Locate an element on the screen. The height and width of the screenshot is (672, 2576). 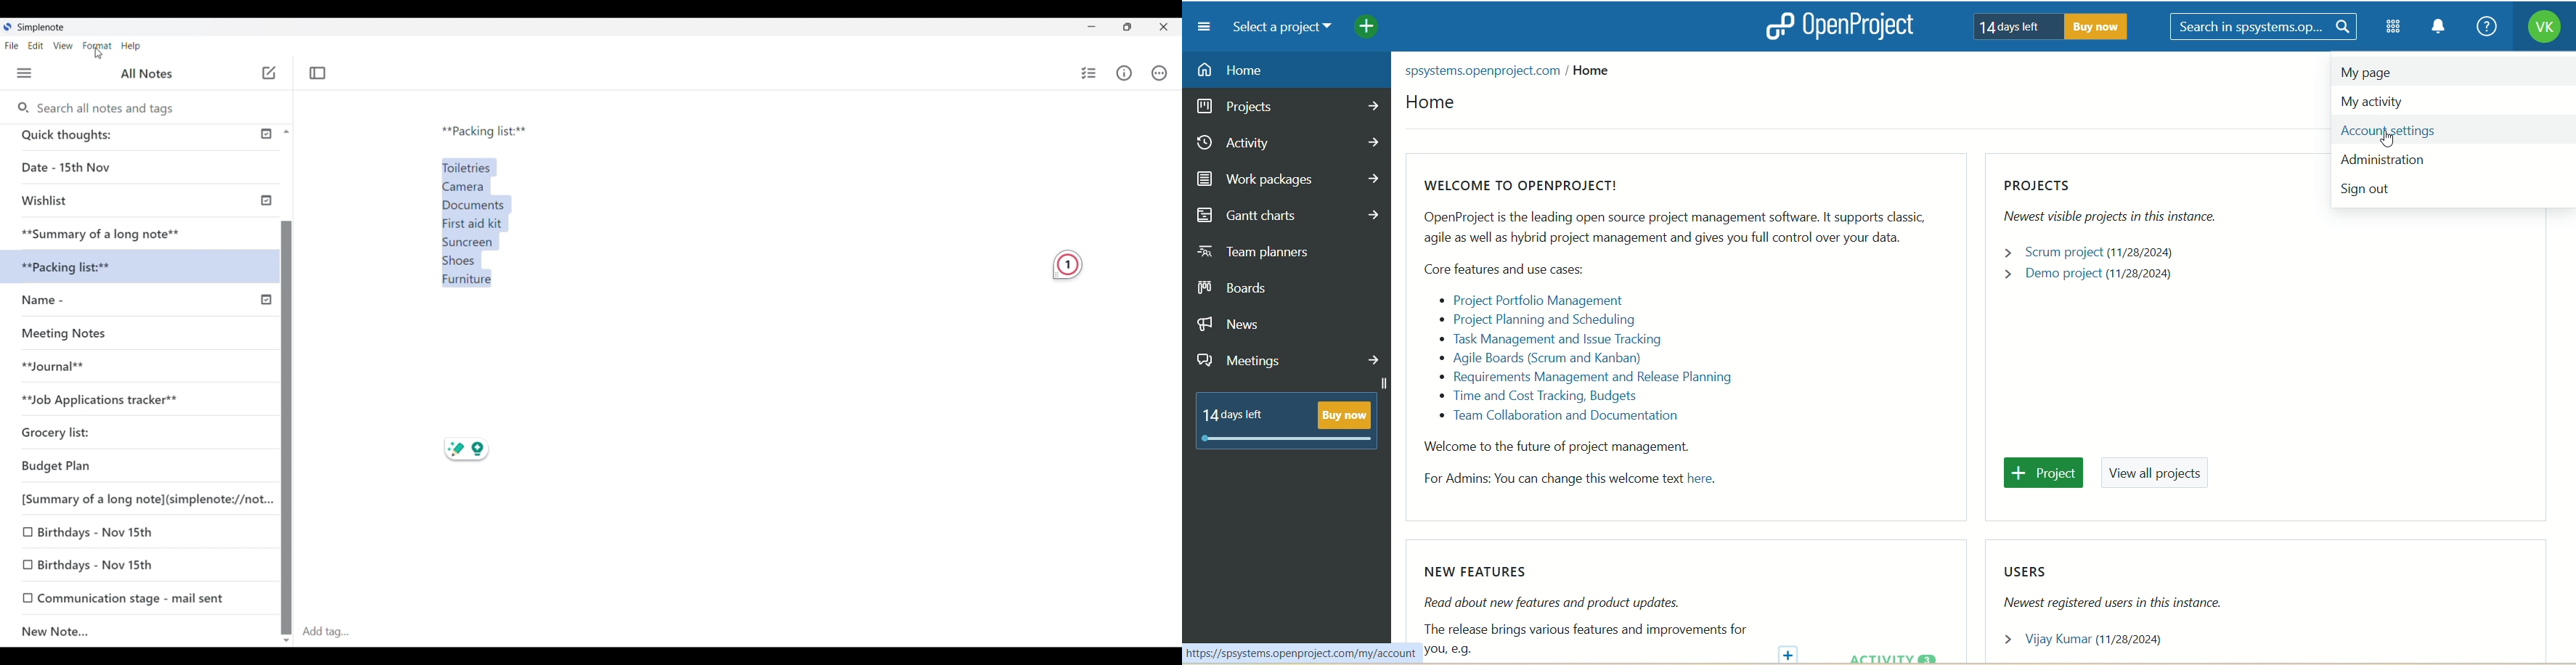
Budget Plan is located at coordinates (93, 467).